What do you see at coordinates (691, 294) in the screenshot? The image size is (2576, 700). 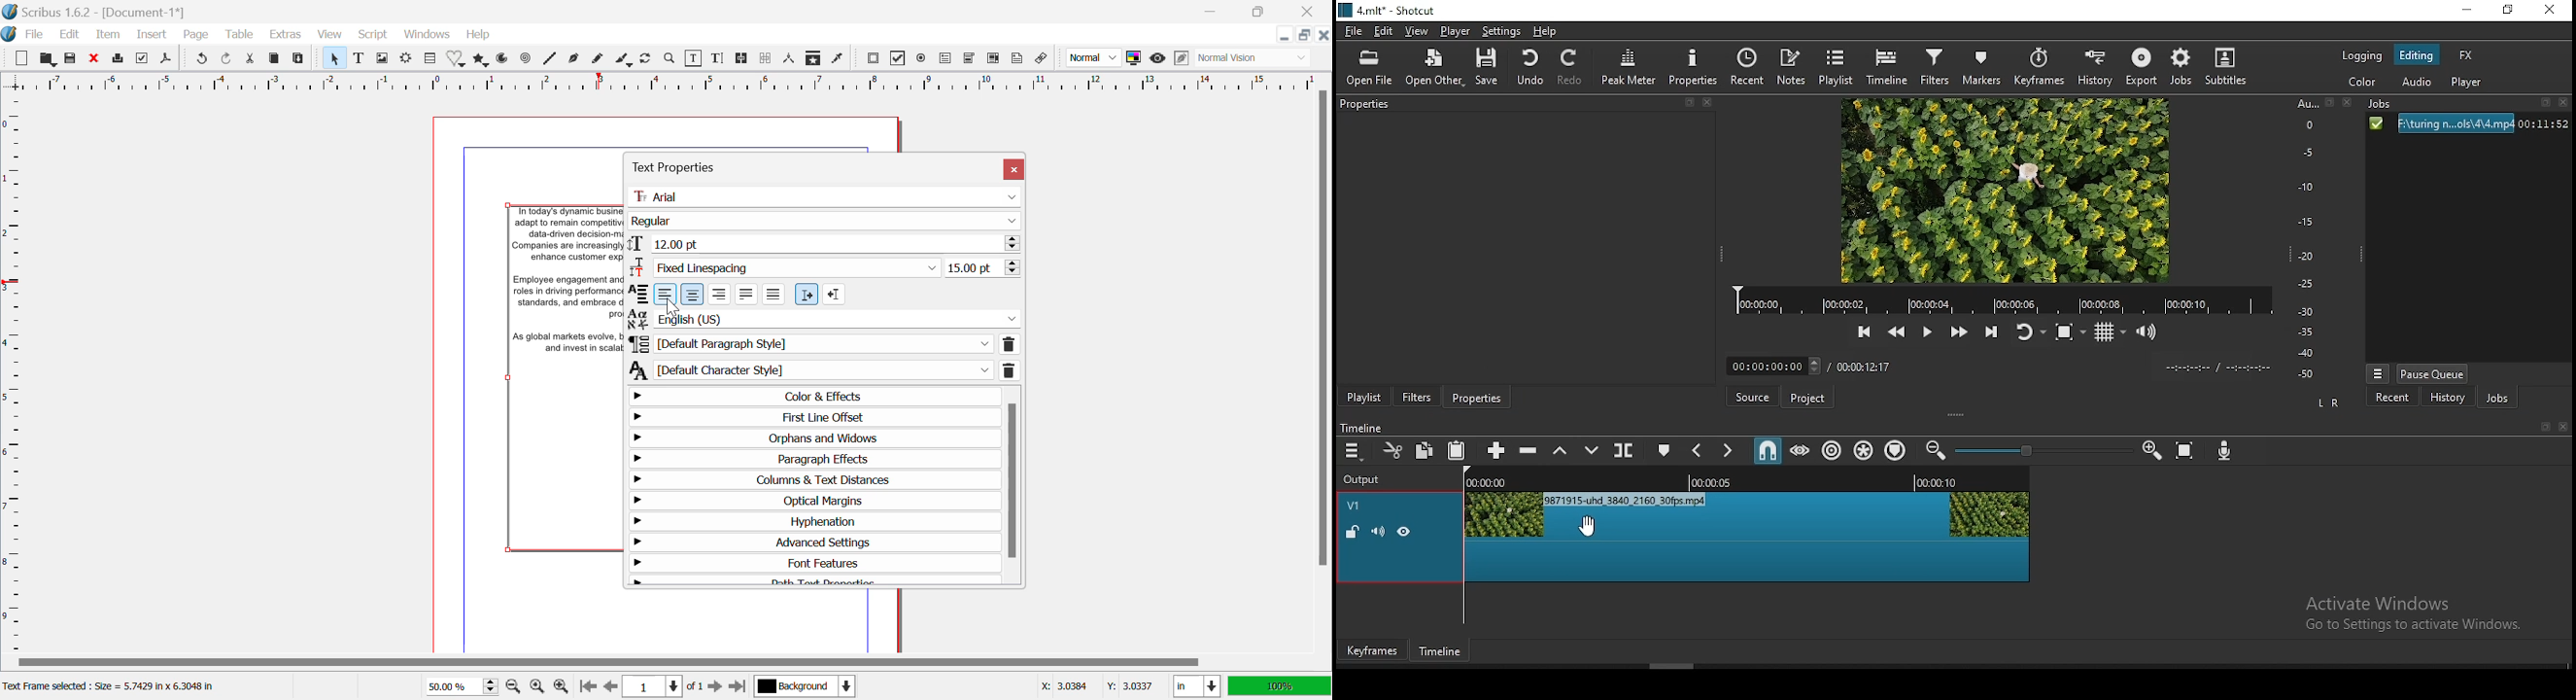 I see `Center Align` at bounding box center [691, 294].